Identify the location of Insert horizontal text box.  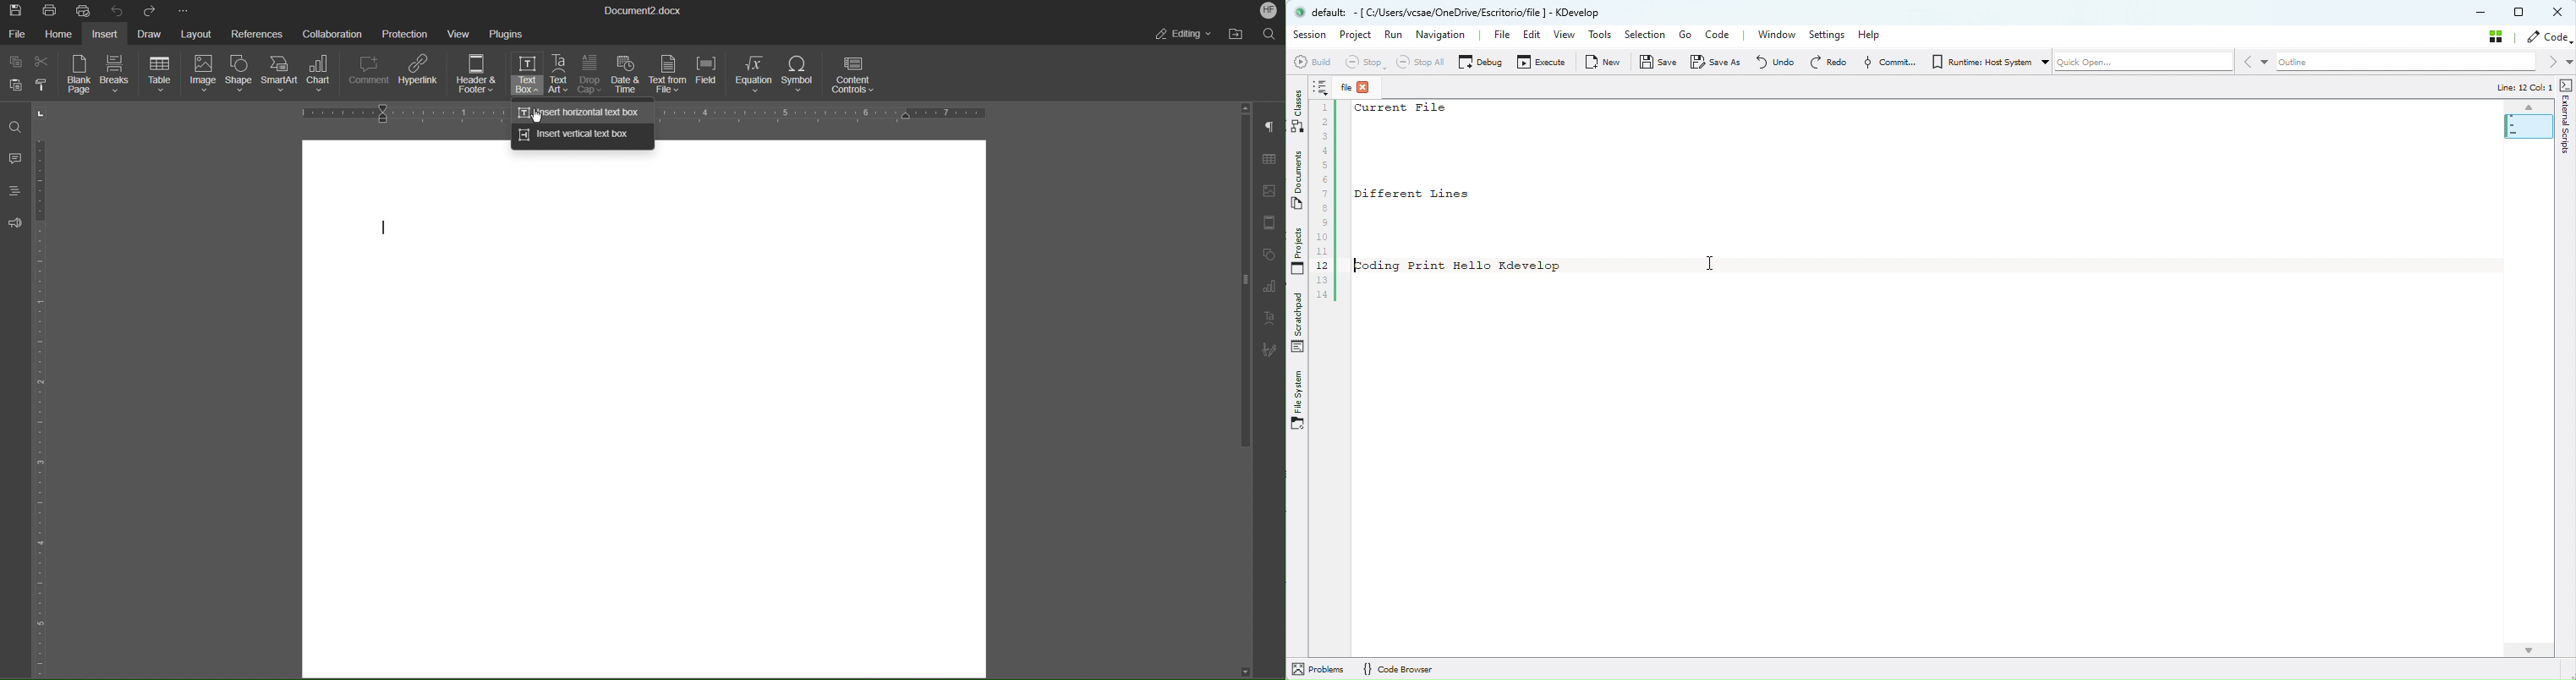
(582, 111).